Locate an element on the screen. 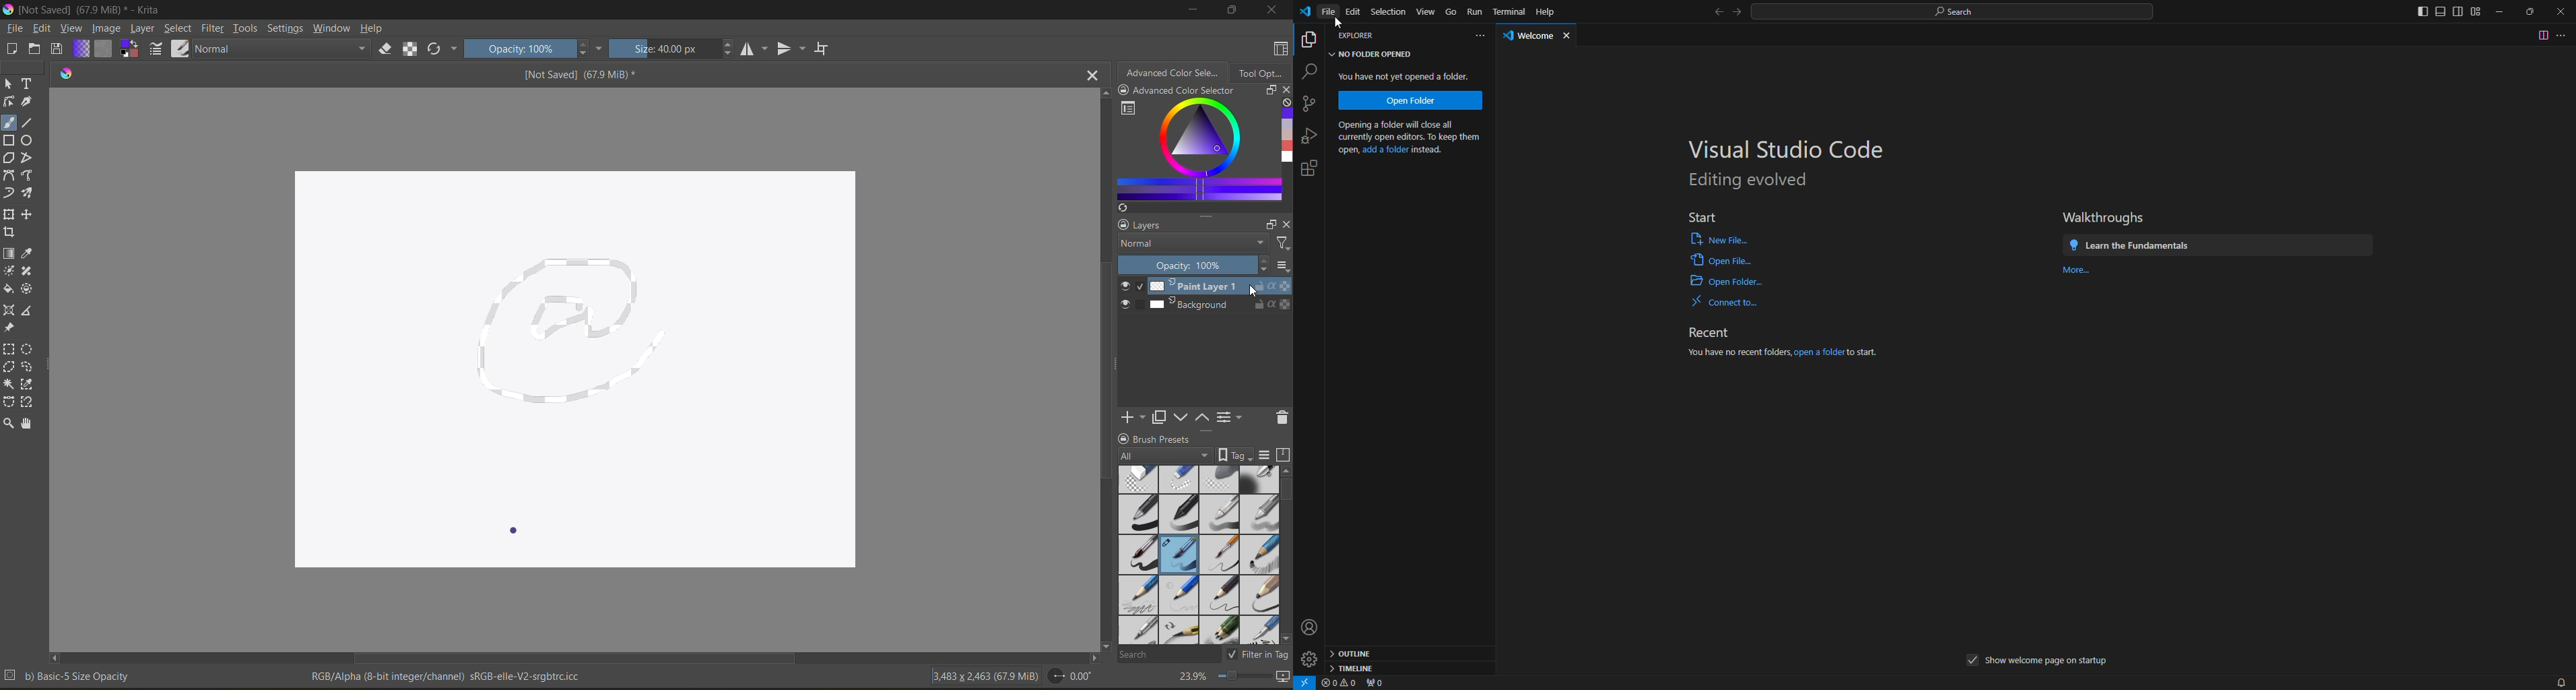 The height and width of the screenshot is (700, 2576). pencil is located at coordinates (1179, 630).